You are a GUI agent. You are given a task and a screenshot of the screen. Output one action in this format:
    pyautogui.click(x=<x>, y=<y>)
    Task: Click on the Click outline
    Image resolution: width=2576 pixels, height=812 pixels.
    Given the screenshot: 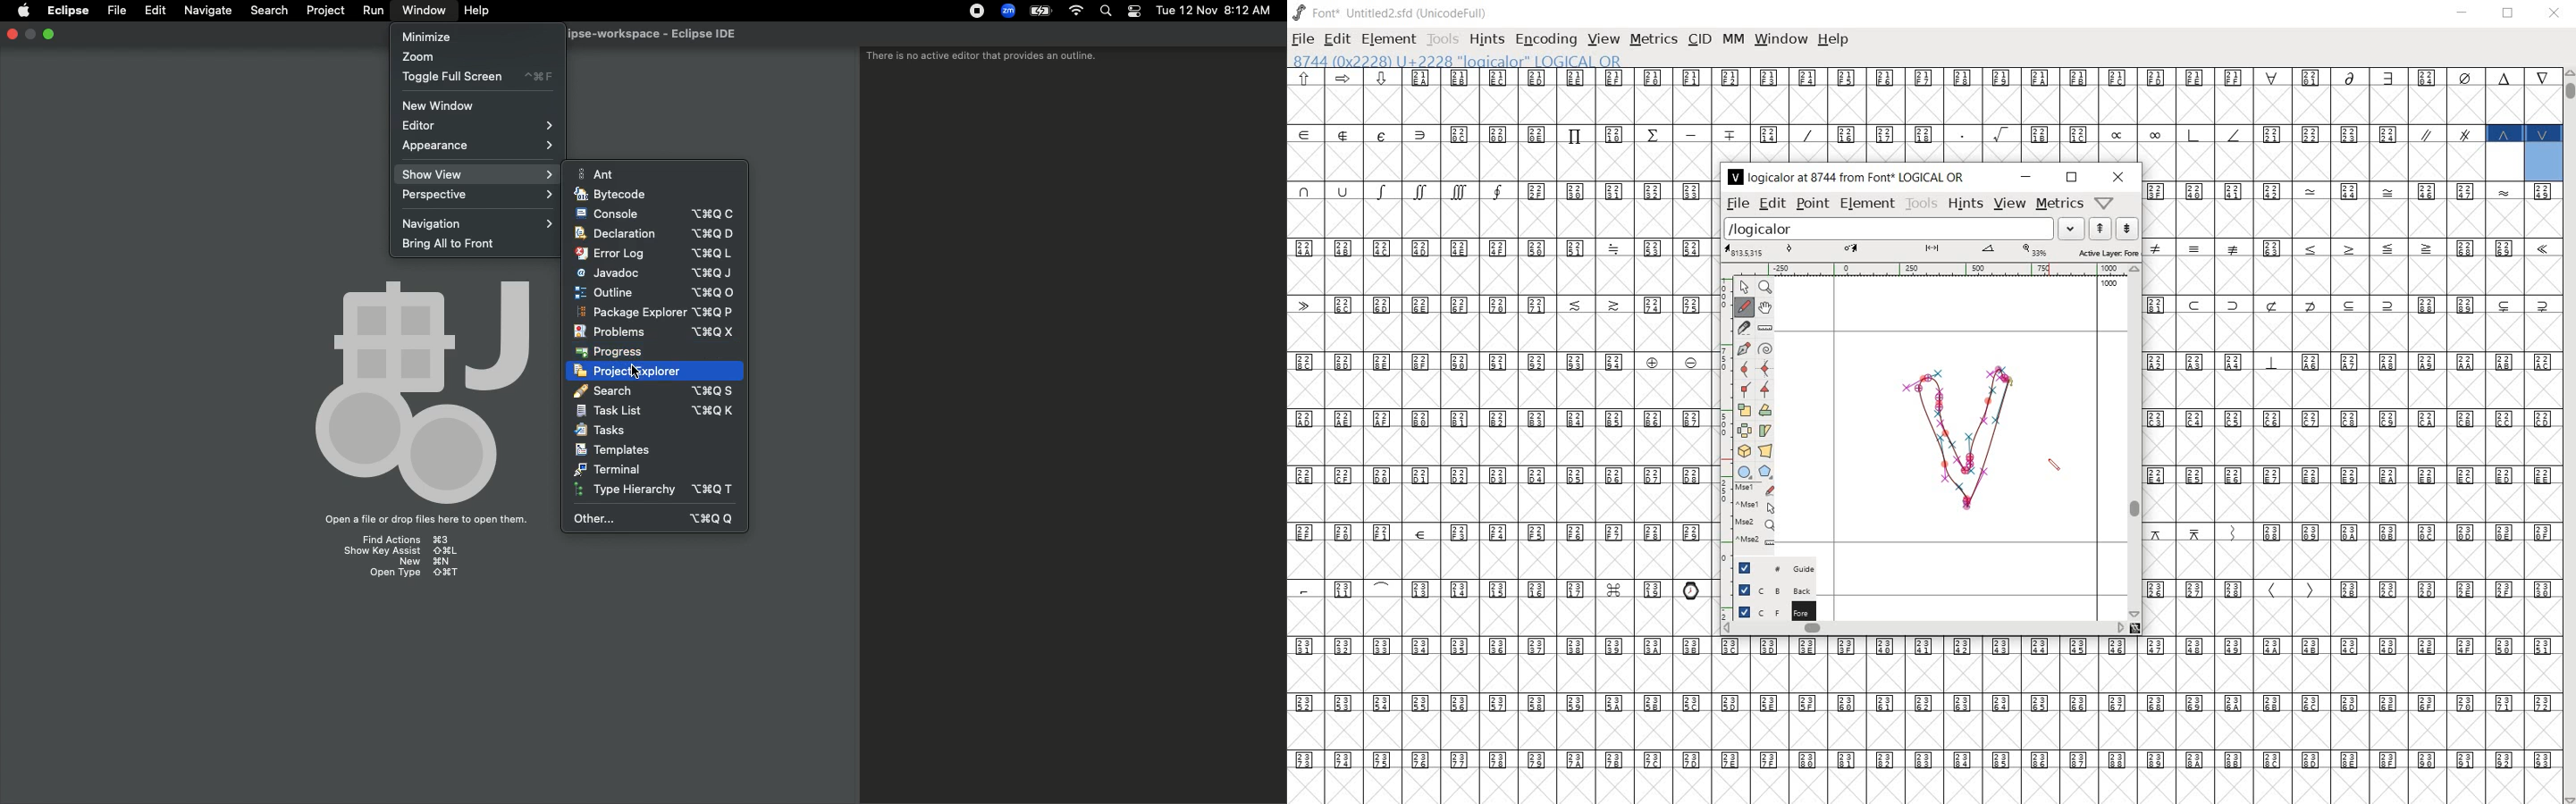 What is the action you would take?
    pyautogui.click(x=653, y=292)
    